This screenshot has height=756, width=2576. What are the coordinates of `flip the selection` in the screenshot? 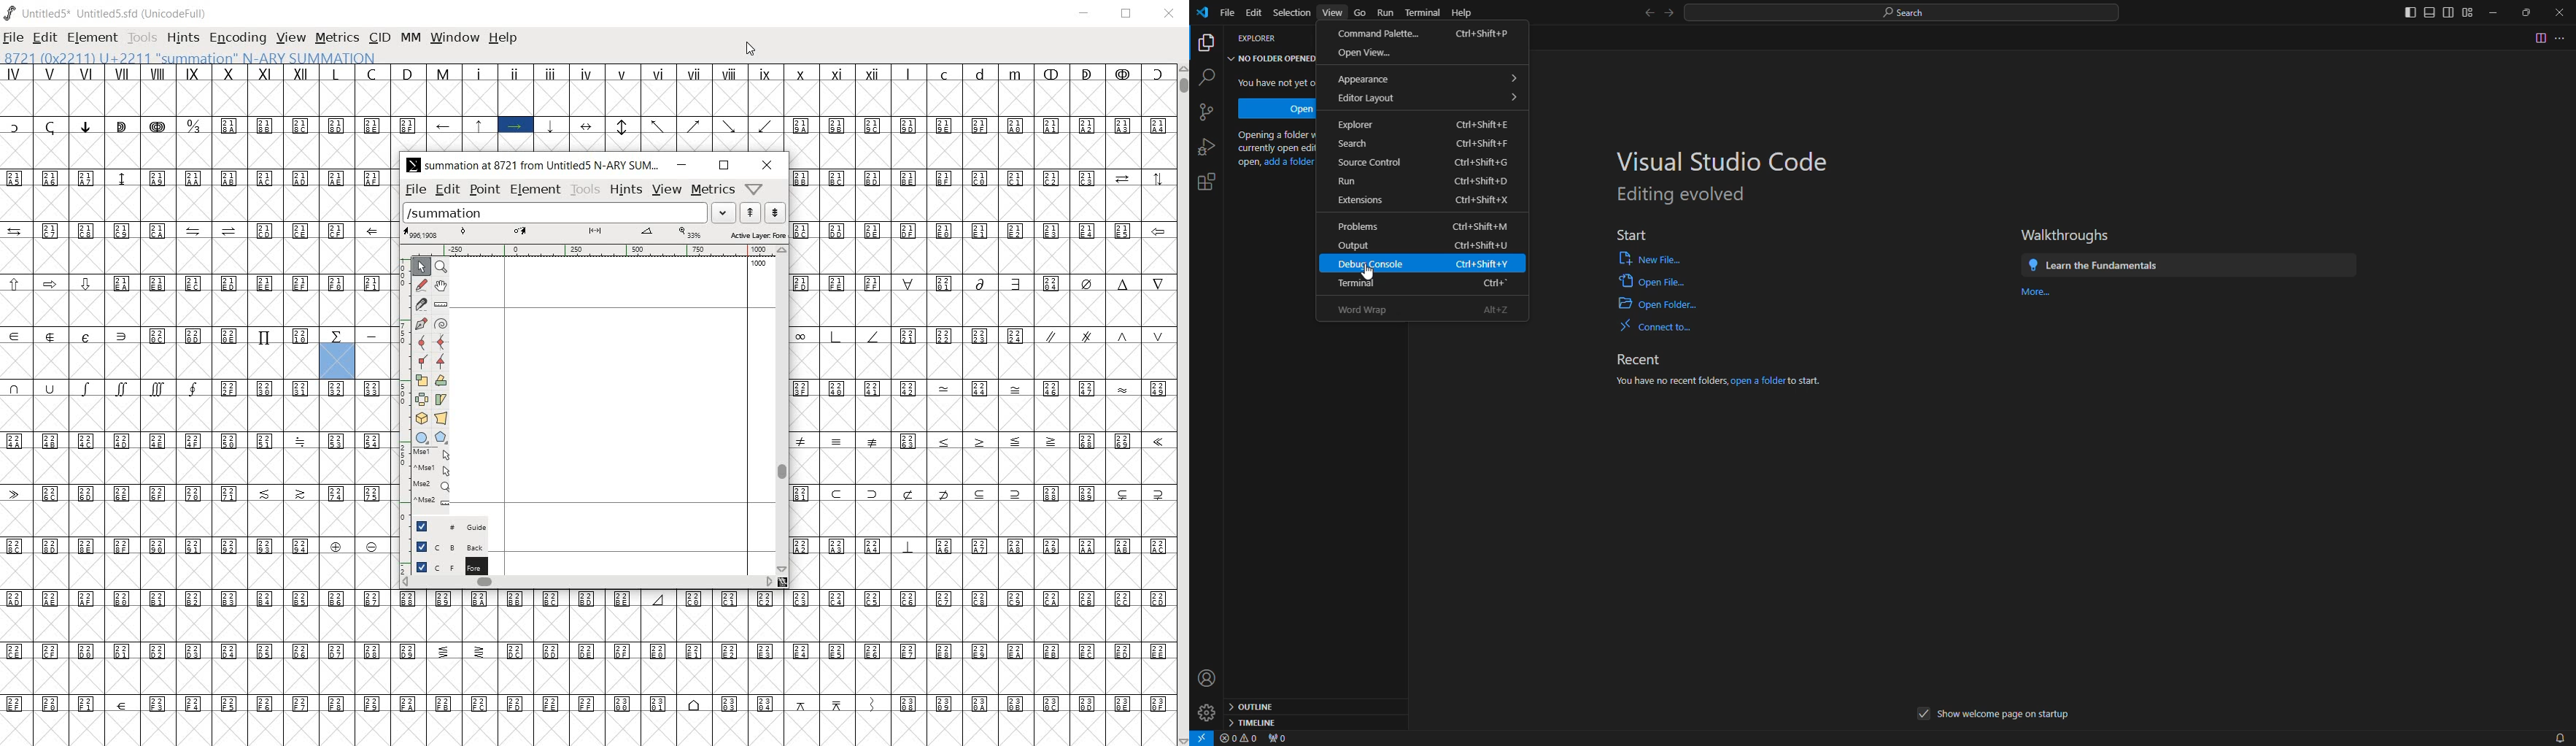 It's located at (422, 400).